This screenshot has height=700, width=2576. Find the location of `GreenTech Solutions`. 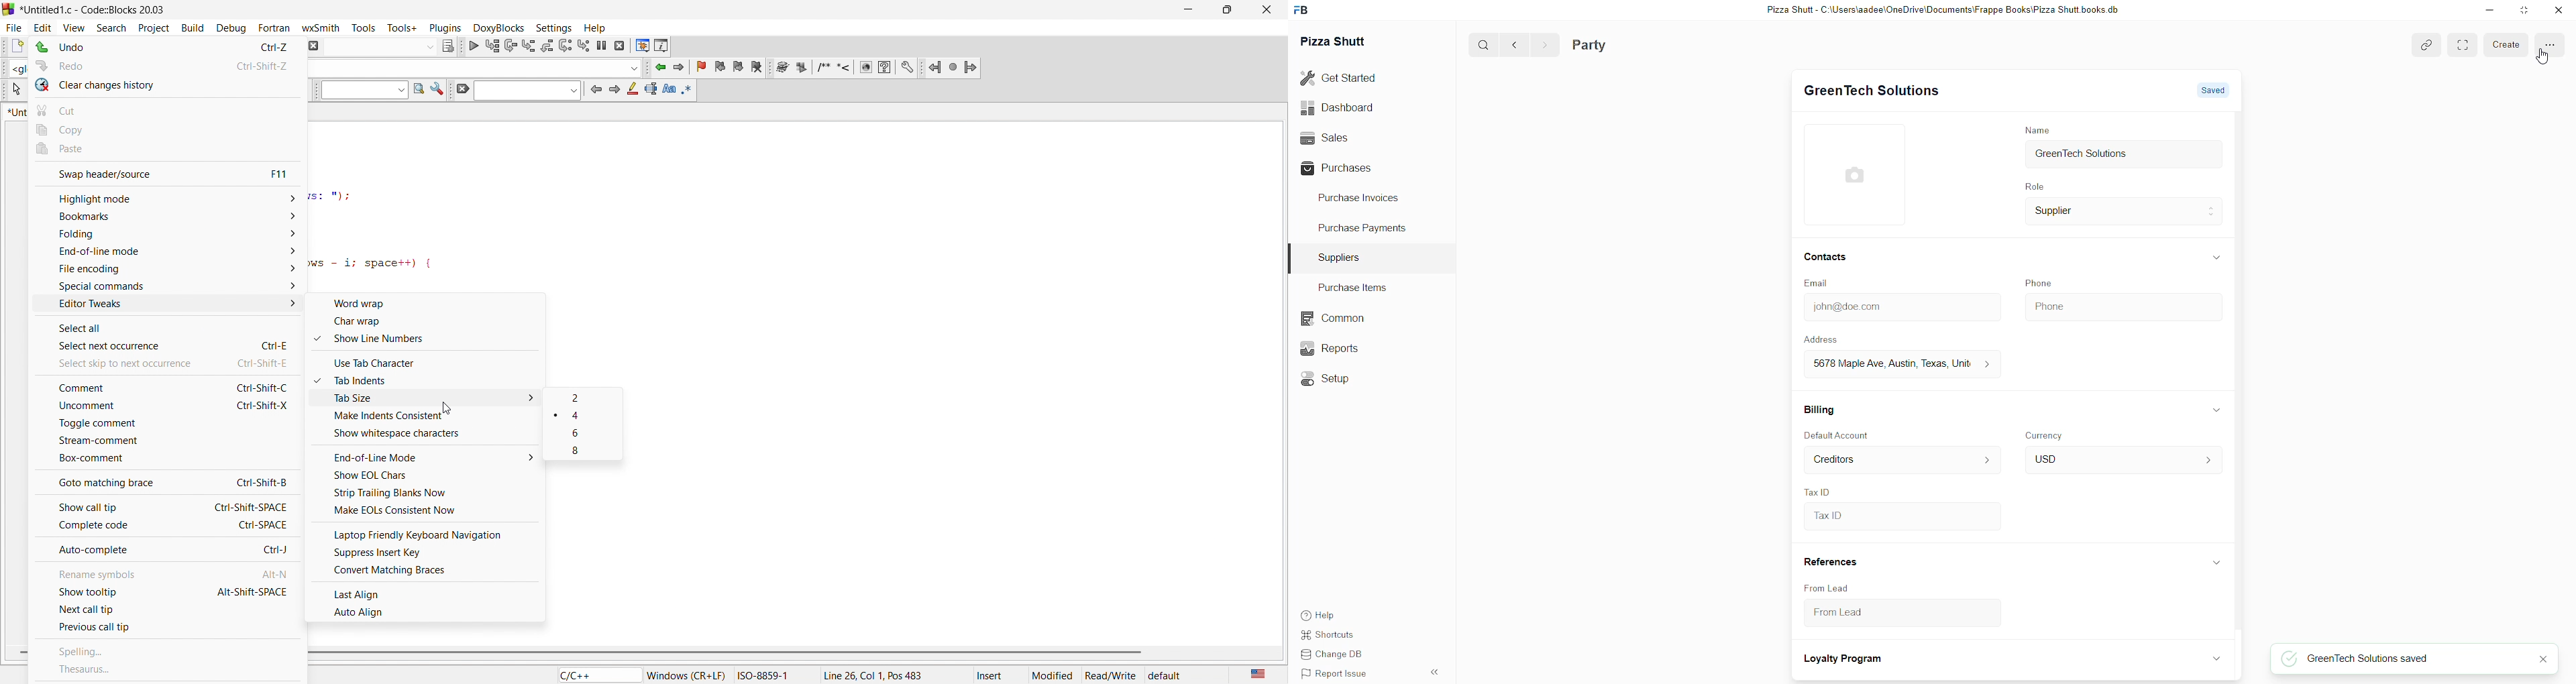

GreenTech Solutions is located at coordinates (2124, 156).